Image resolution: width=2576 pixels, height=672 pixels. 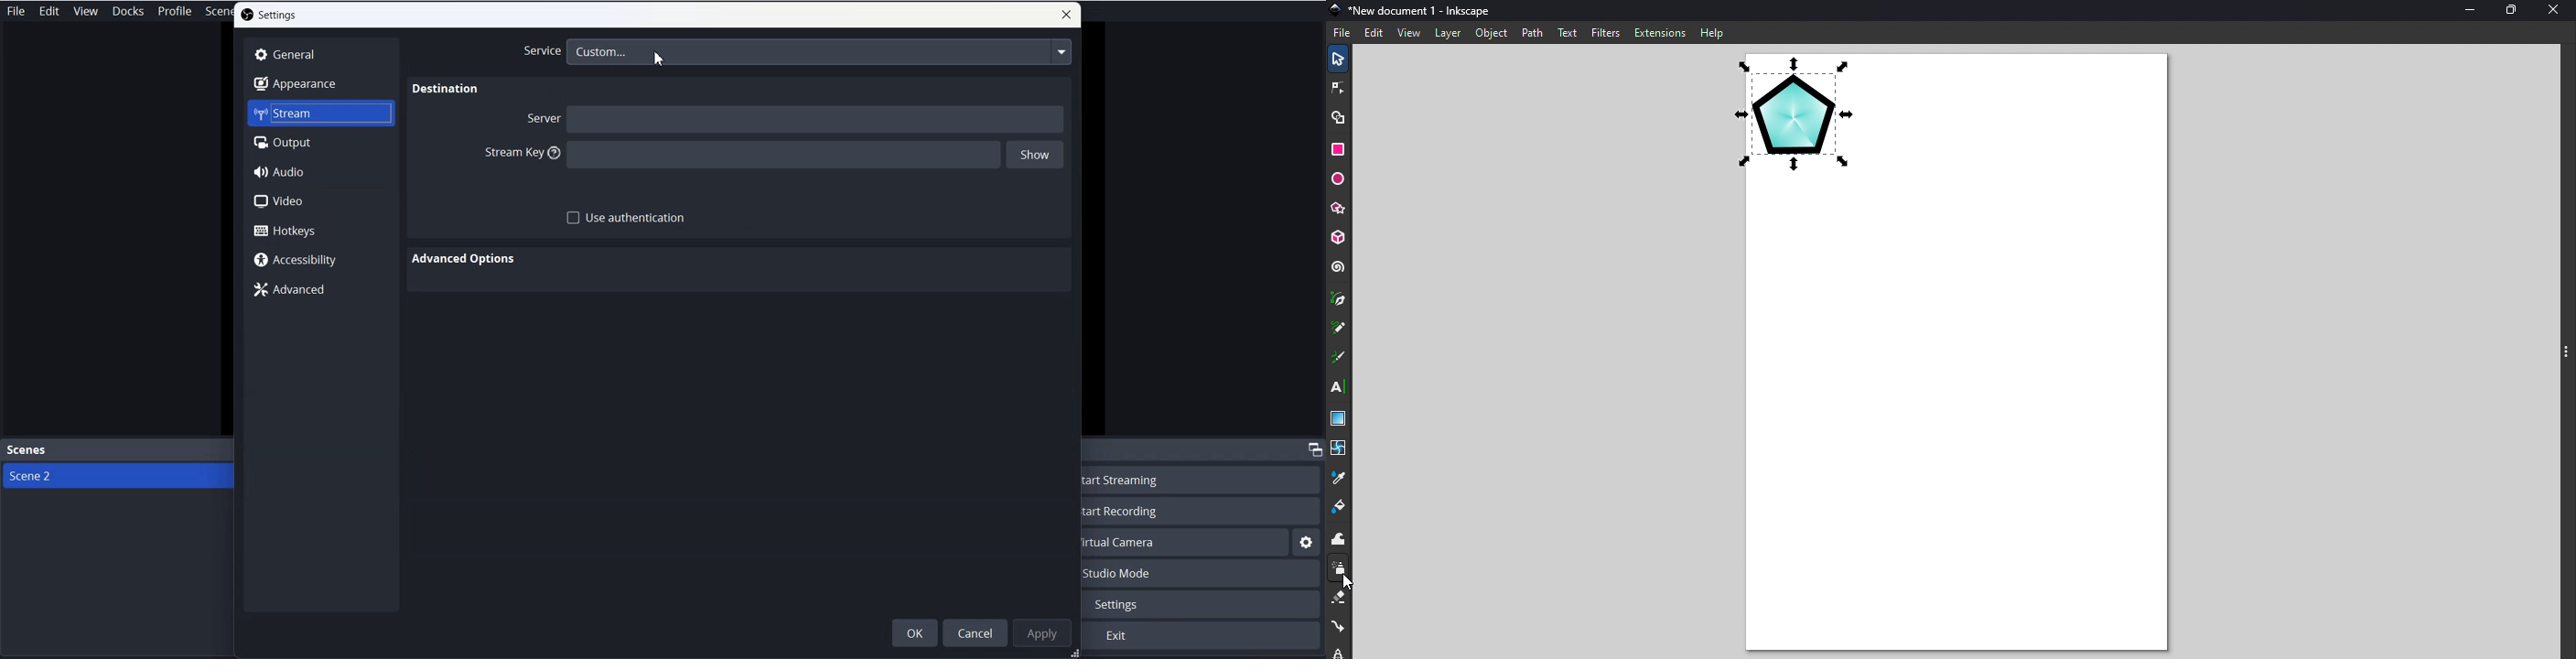 I want to click on Decks, so click(x=128, y=11).